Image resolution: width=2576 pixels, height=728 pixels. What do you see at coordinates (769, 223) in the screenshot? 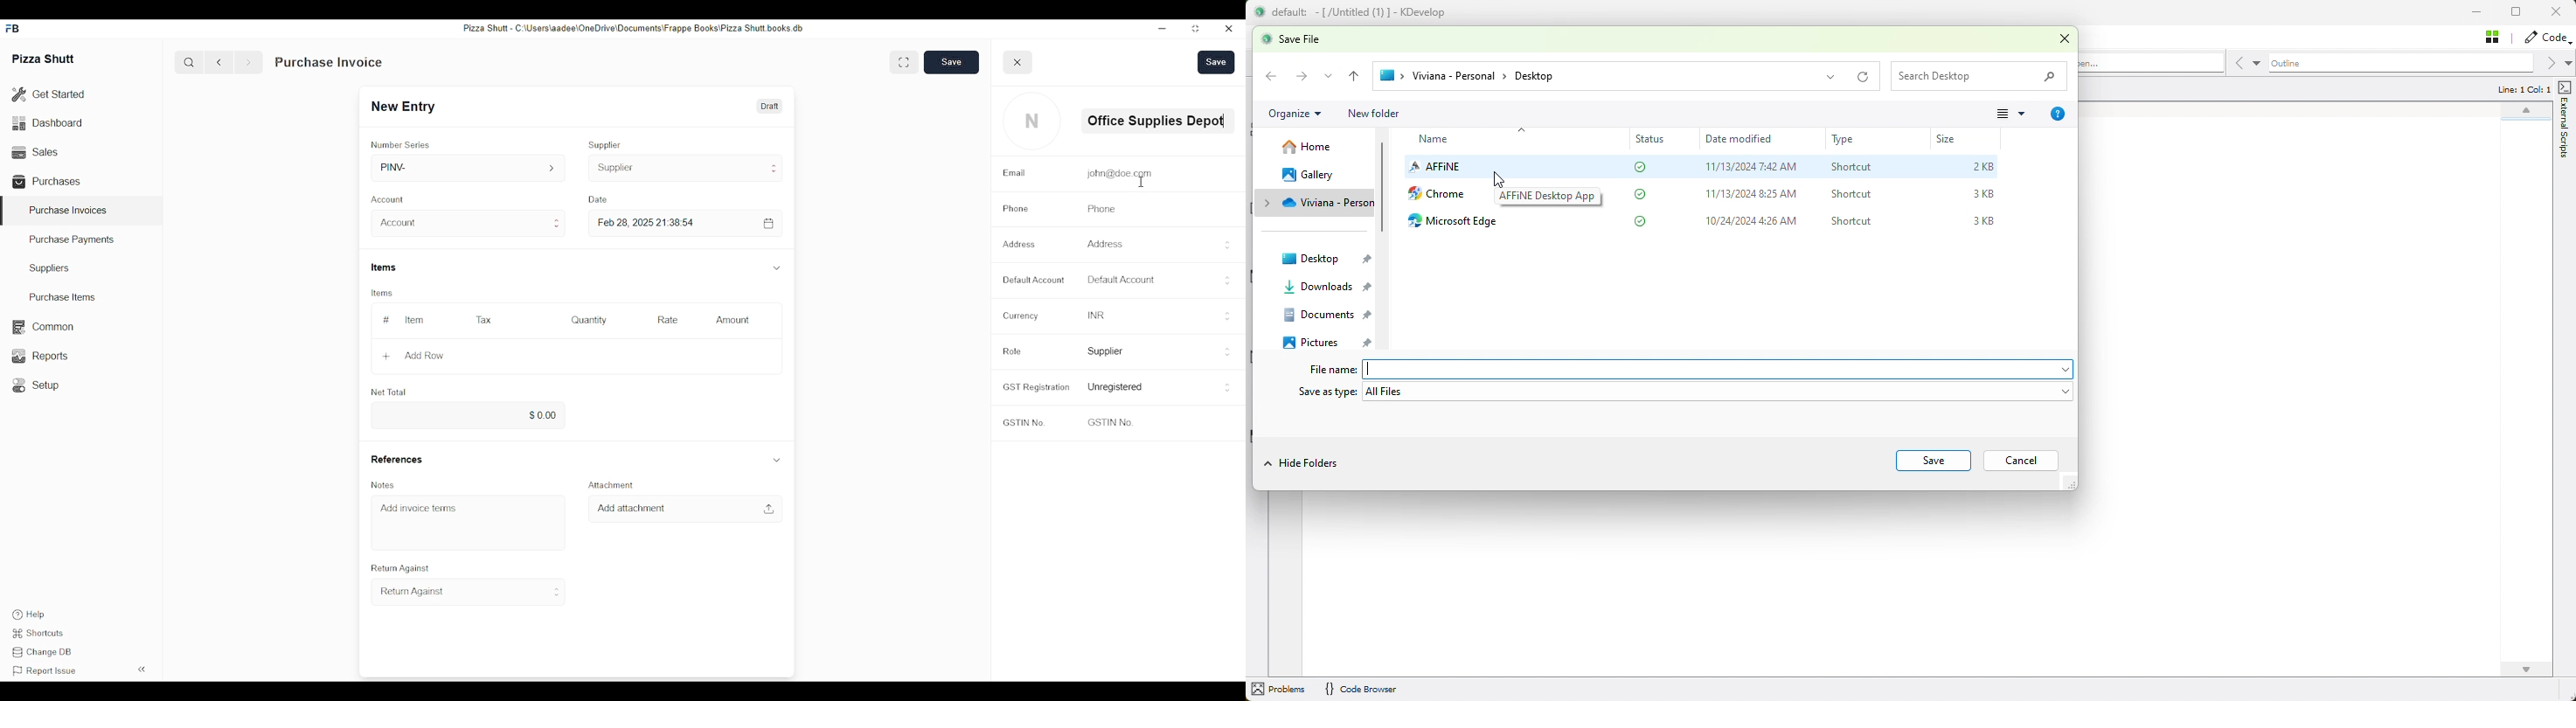
I see `calendar` at bounding box center [769, 223].